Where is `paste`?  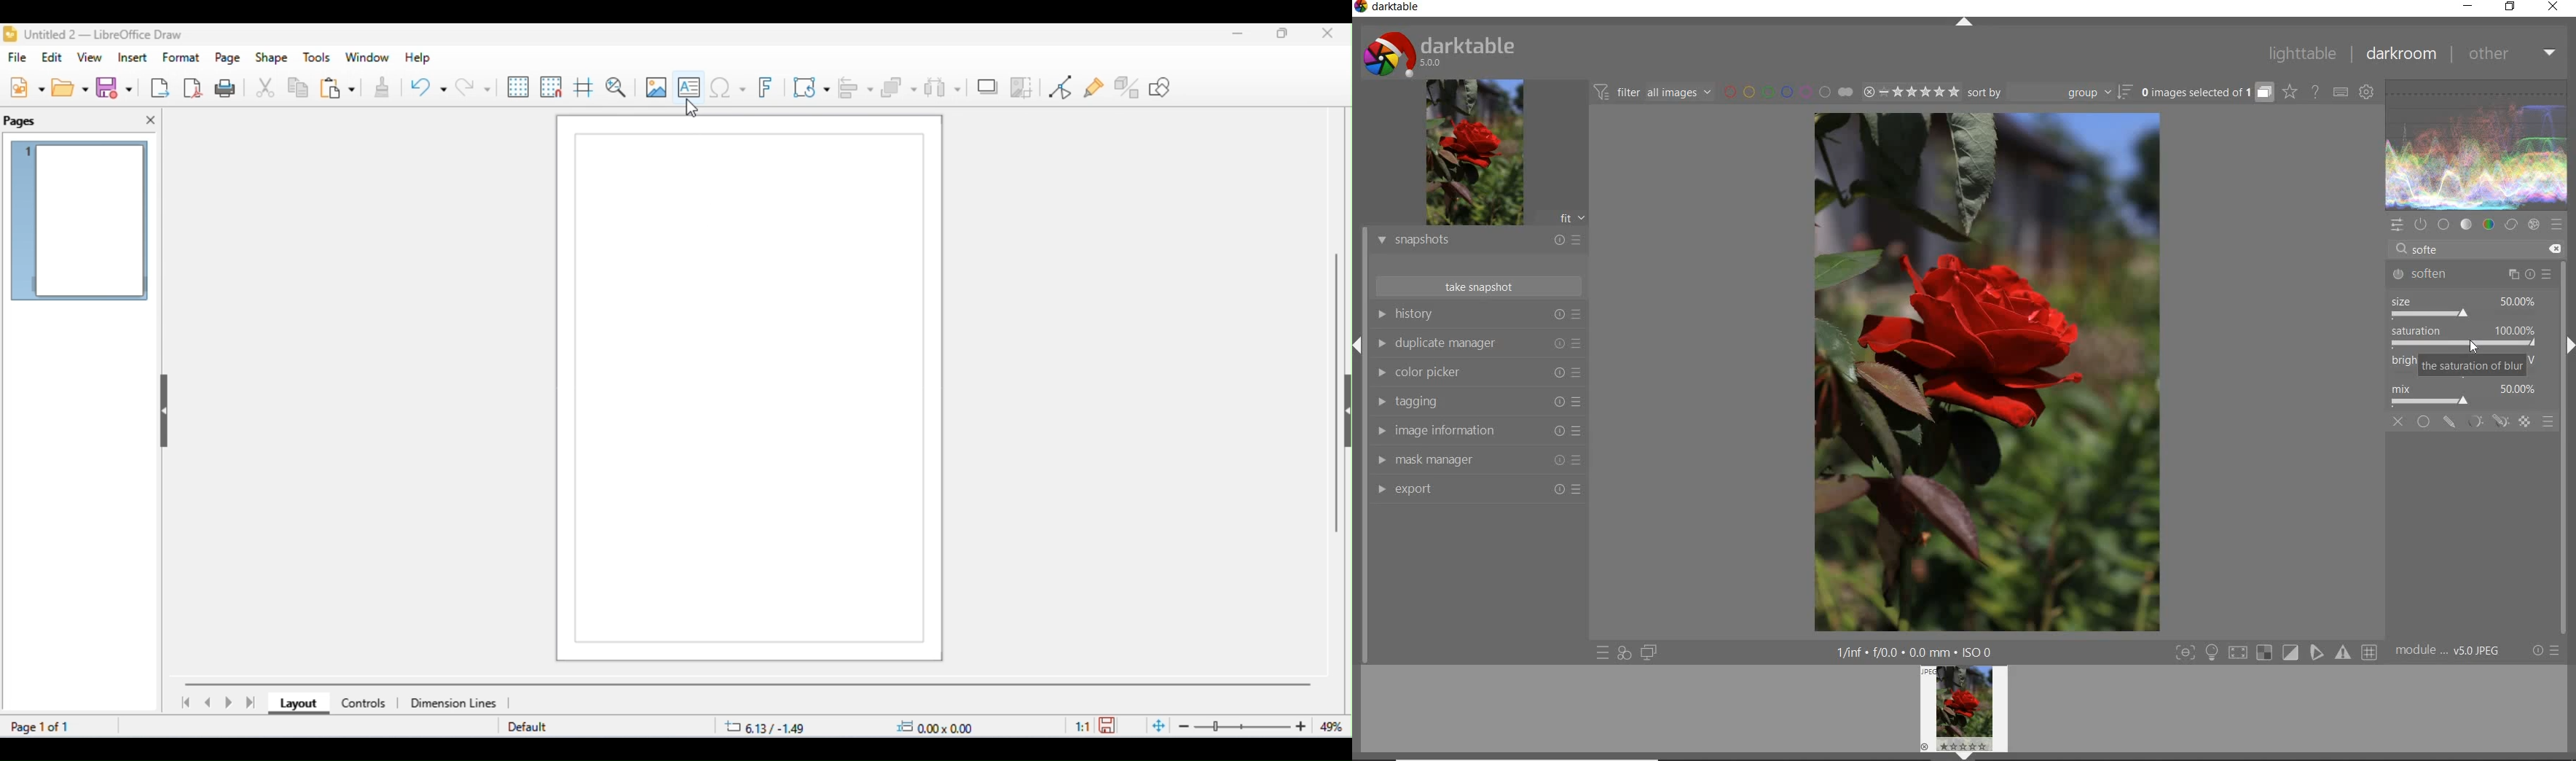 paste is located at coordinates (337, 89).